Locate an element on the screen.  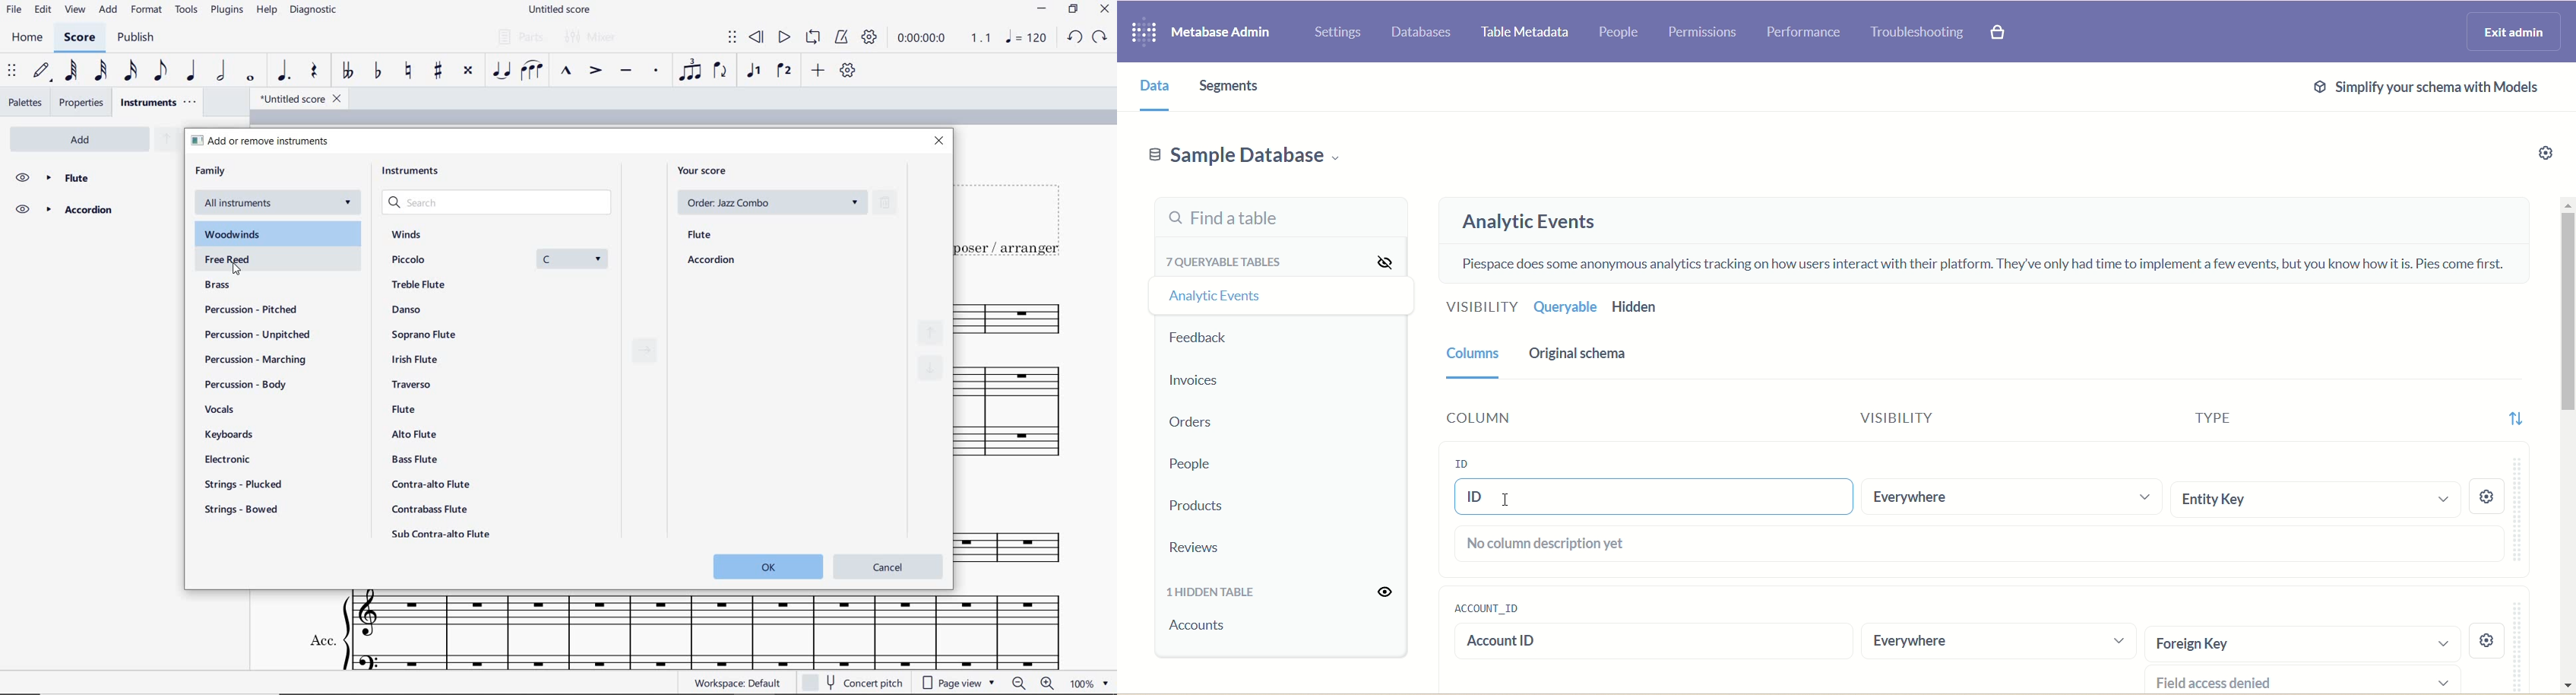
accent is located at coordinates (595, 71).